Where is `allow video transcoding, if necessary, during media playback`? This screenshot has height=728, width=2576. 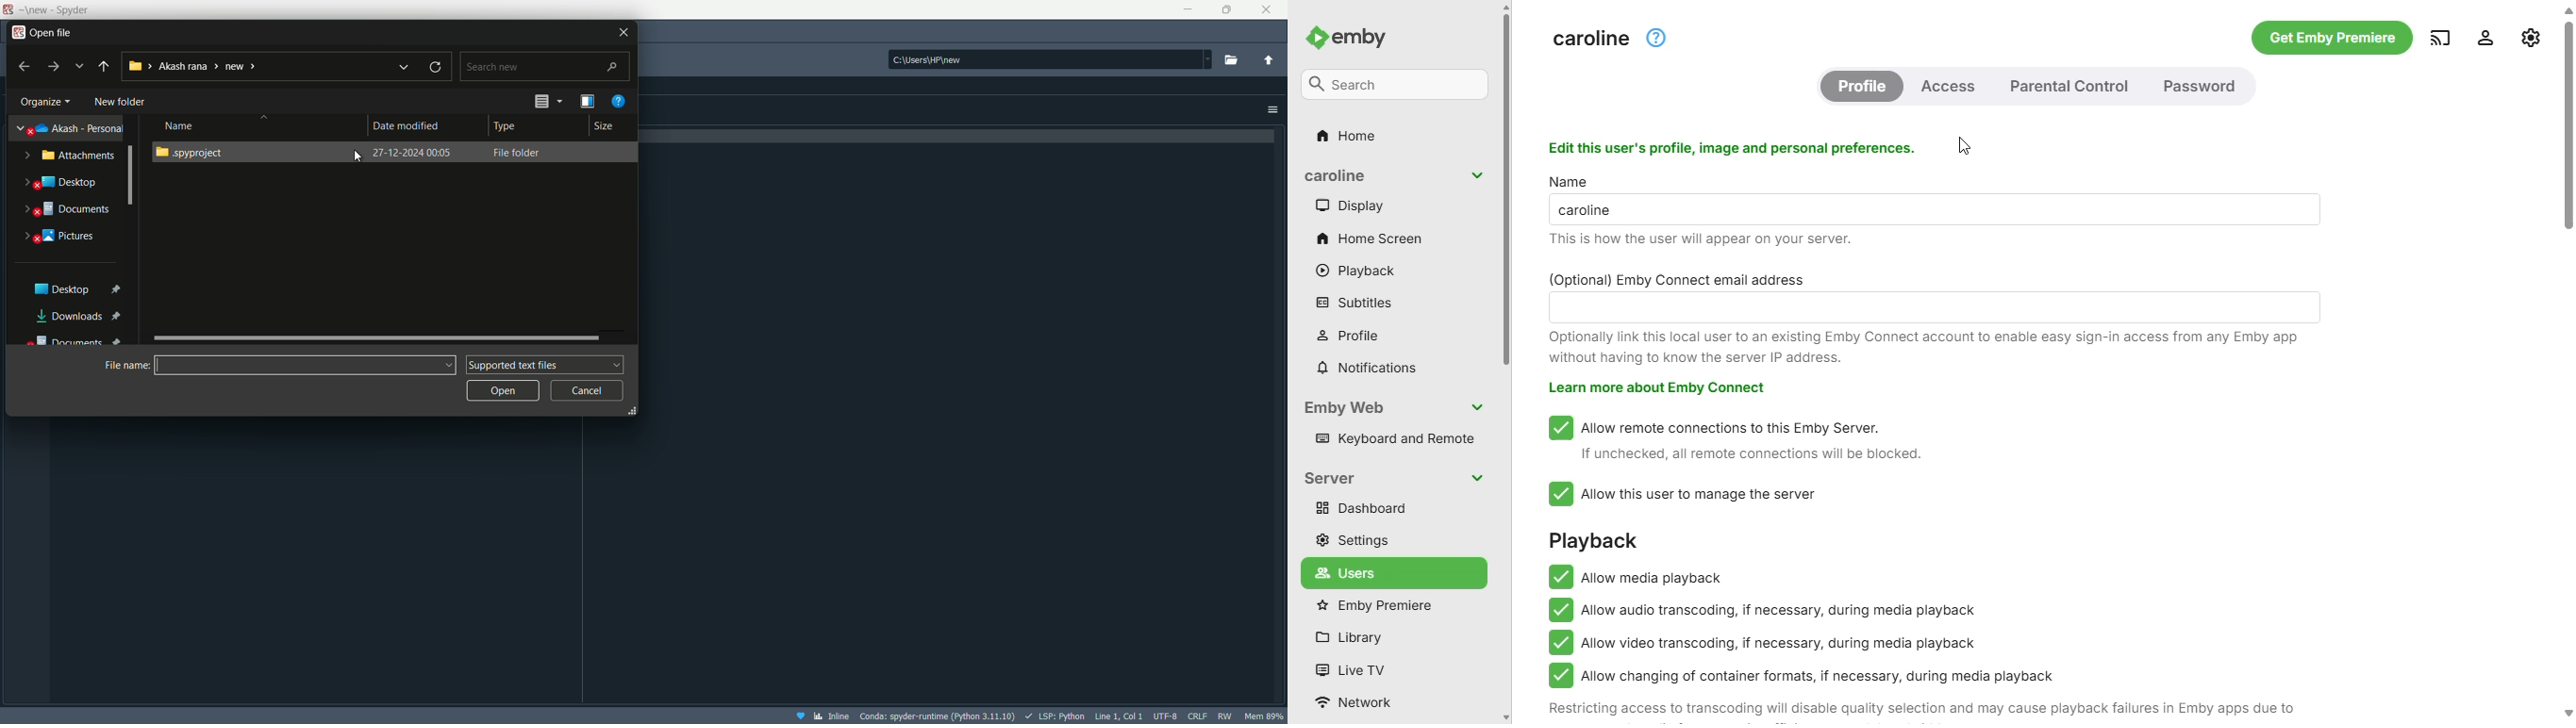
allow video transcoding, if necessary, during media playback is located at coordinates (1762, 643).